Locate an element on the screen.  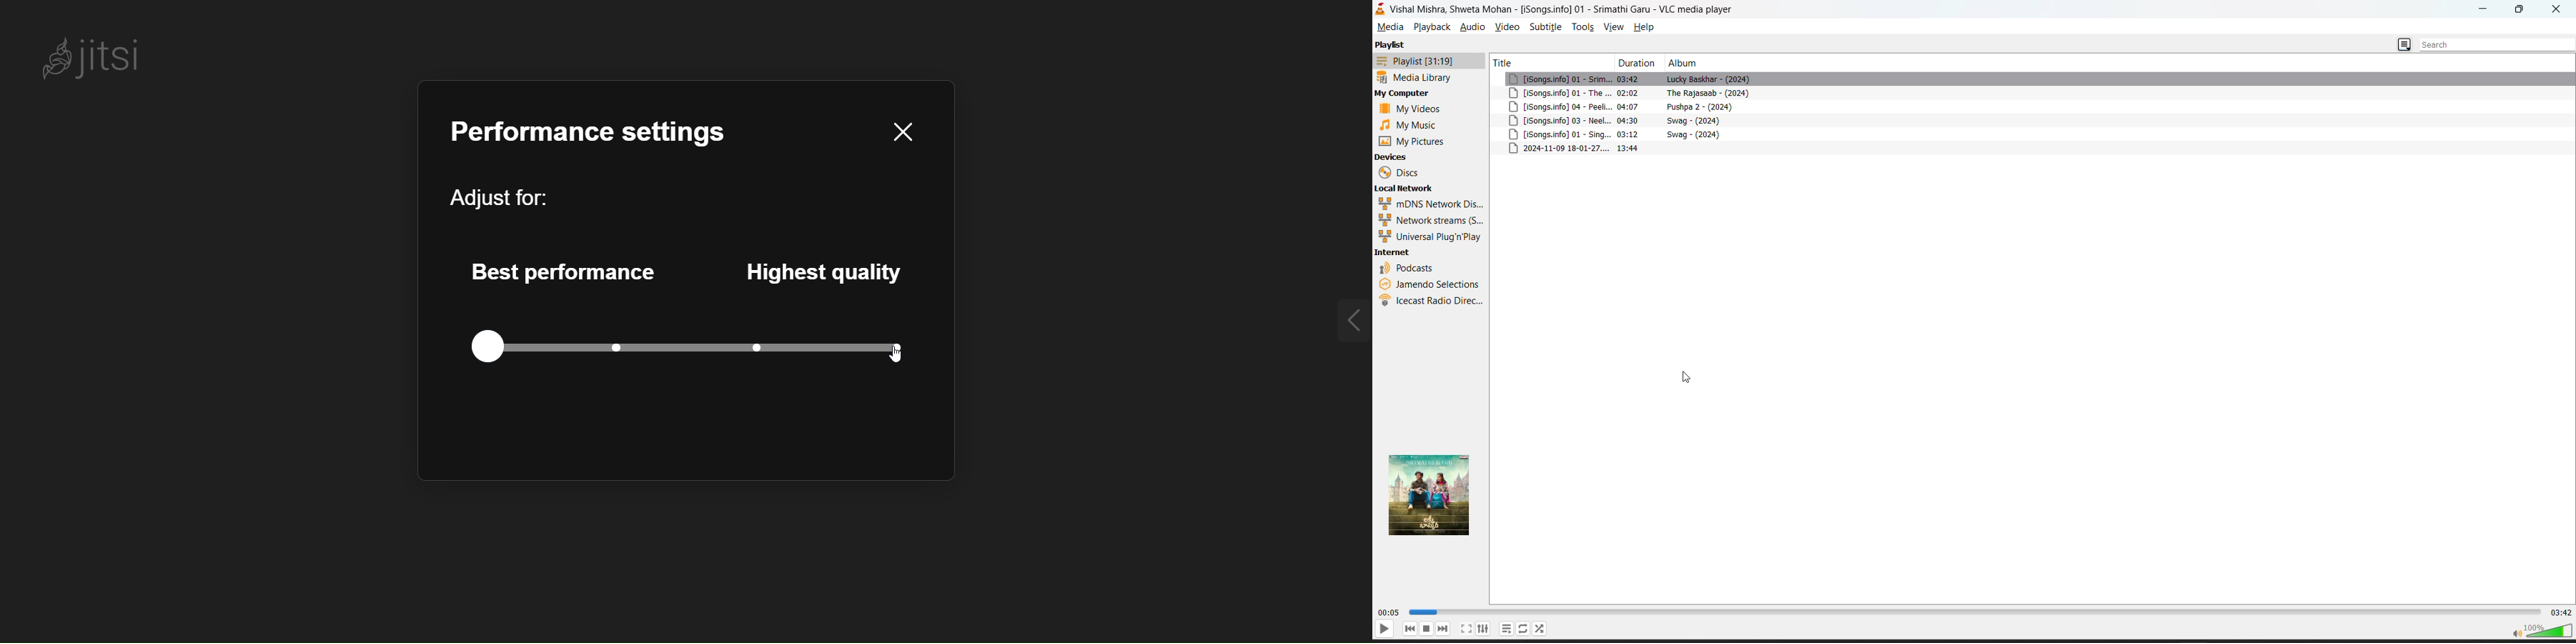
pushpa 2-2024 is located at coordinates (1706, 108).